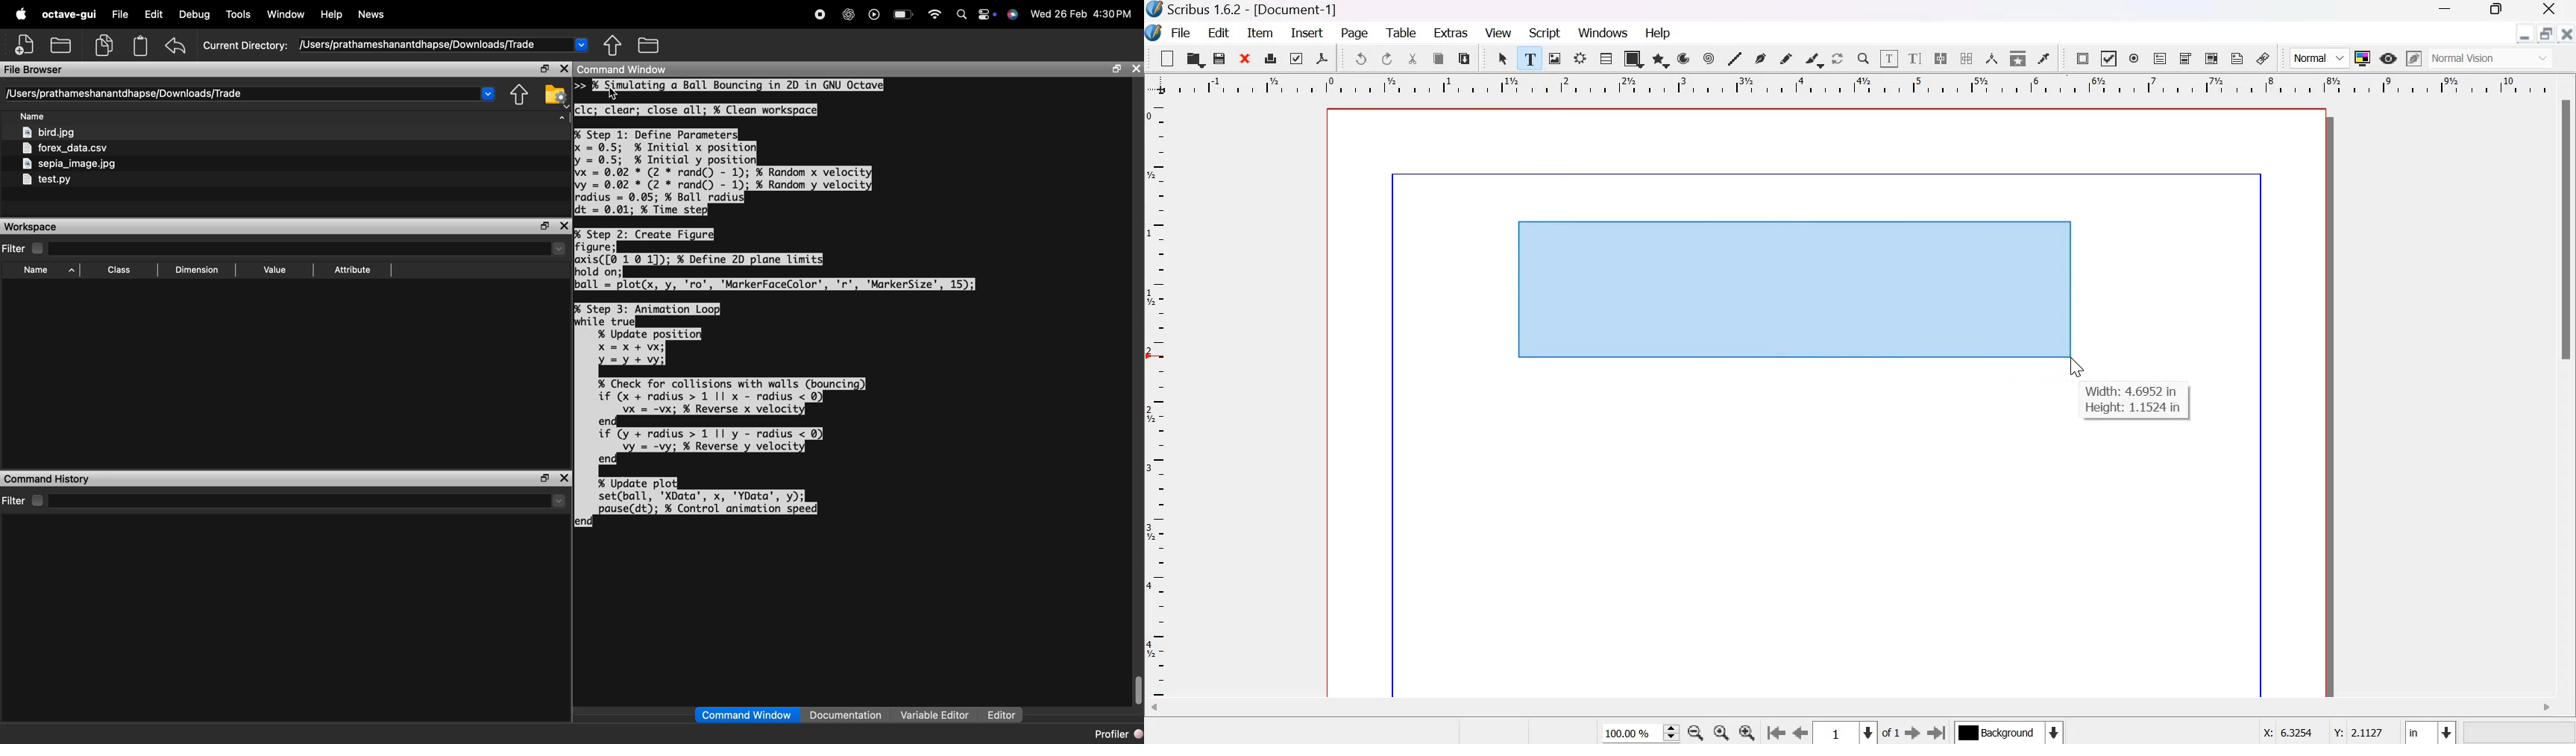 The height and width of the screenshot is (756, 2576). What do you see at coordinates (1388, 59) in the screenshot?
I see `redo` at bounding box center [1388, 59].